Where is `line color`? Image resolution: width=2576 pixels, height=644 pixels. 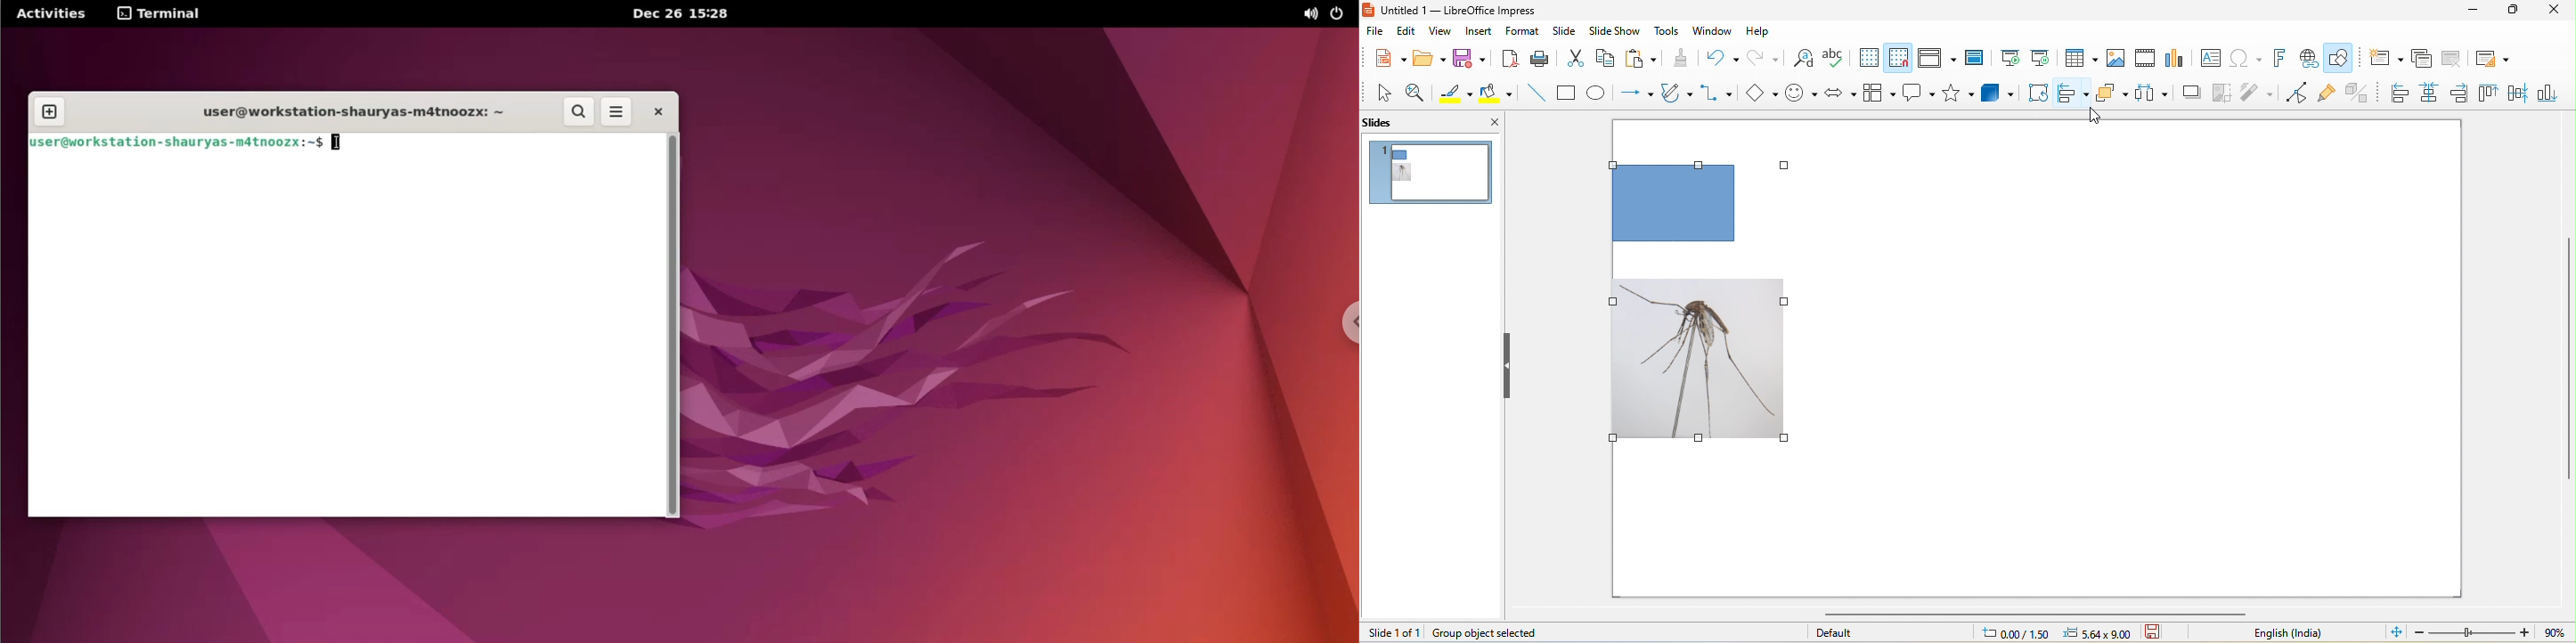
line color is located at coordinates (1455, 93).